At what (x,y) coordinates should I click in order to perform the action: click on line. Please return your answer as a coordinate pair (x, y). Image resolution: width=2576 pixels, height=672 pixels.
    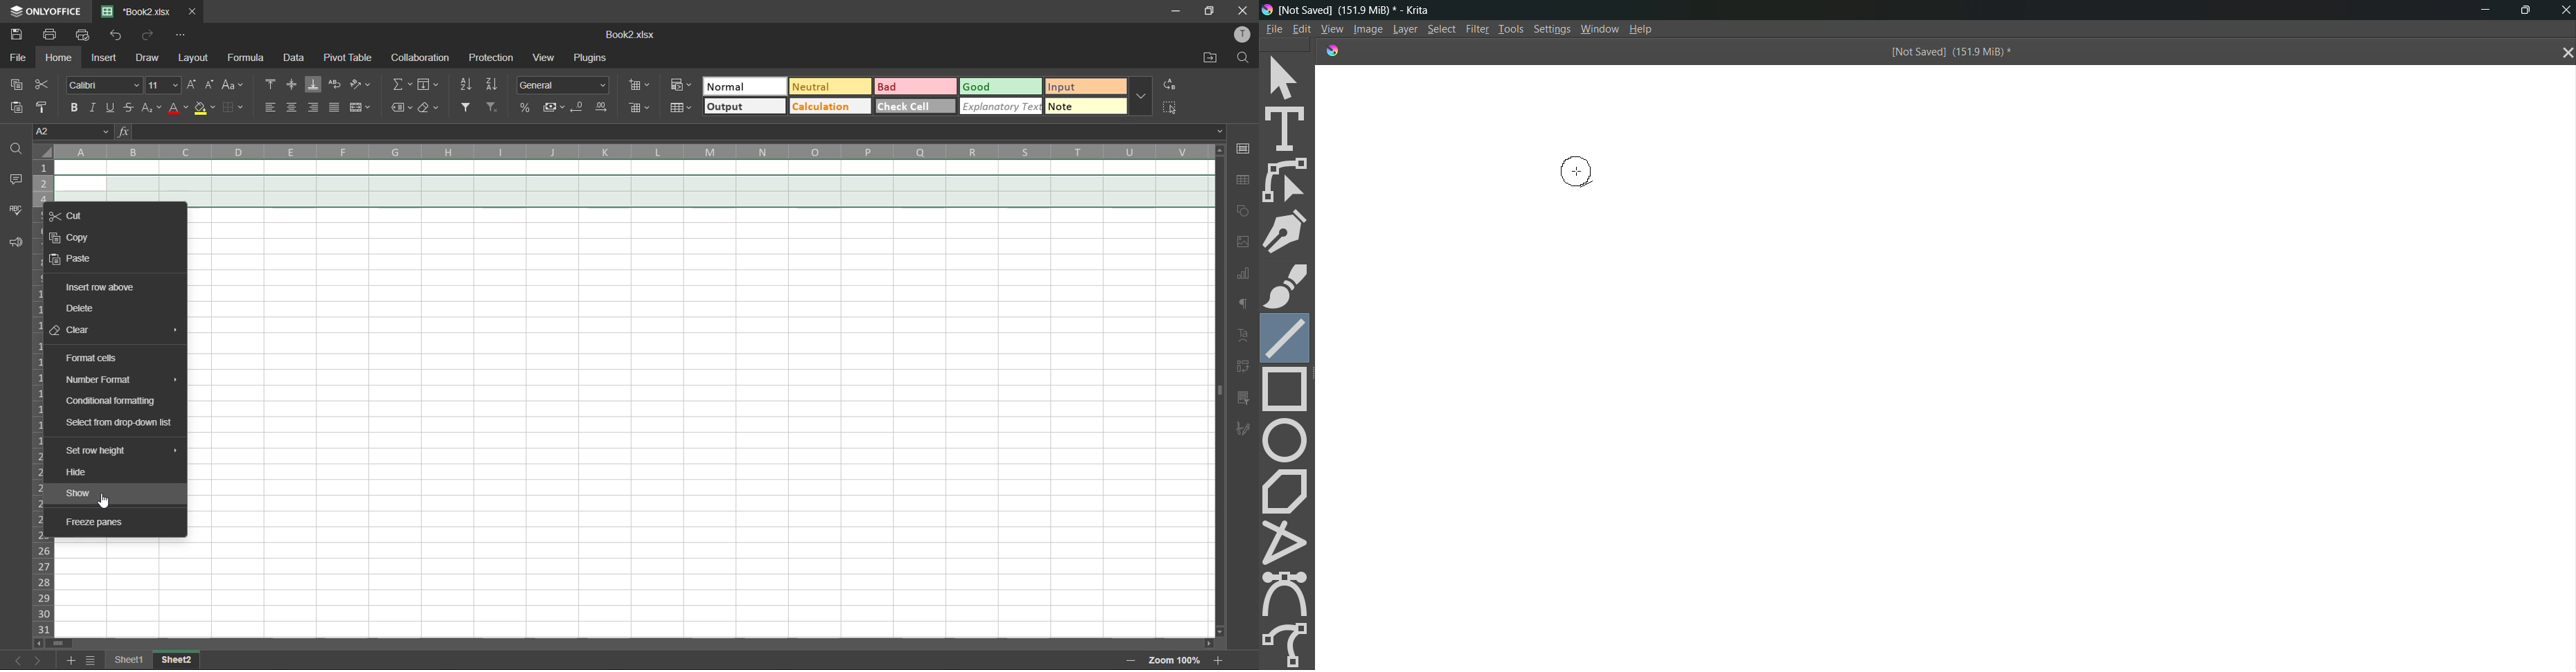
    Looking at the image, I should click on (1285, 336).